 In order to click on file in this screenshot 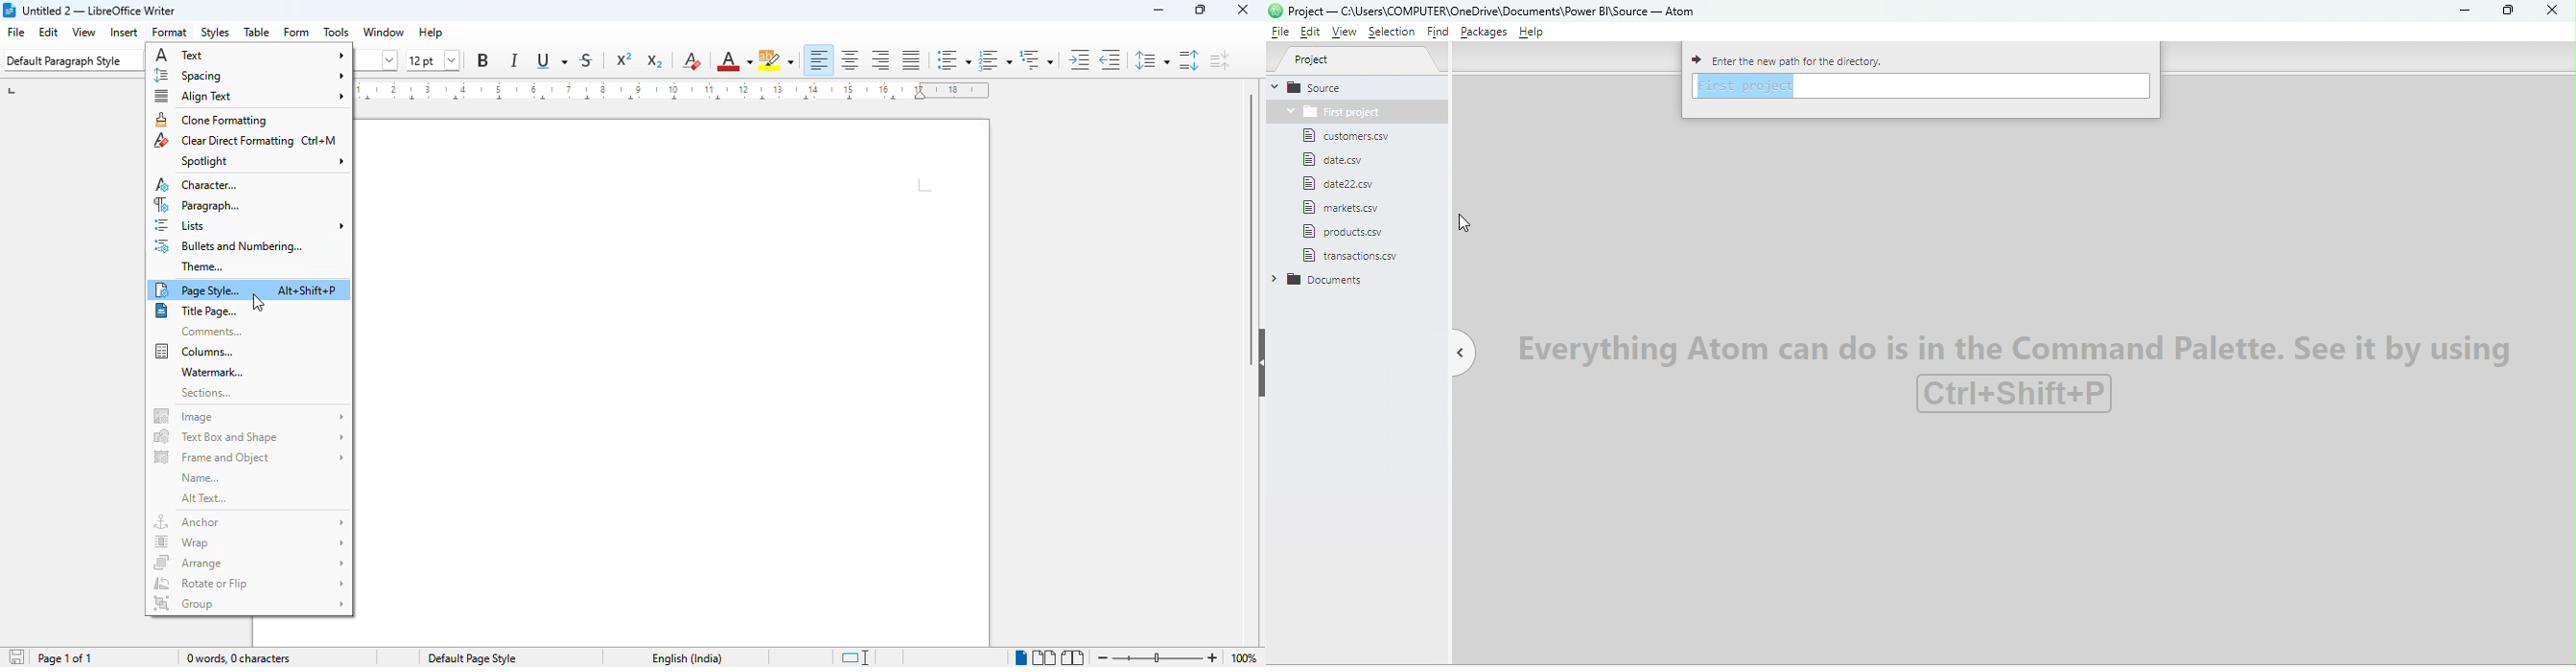, I will do `click(16, 31)`.